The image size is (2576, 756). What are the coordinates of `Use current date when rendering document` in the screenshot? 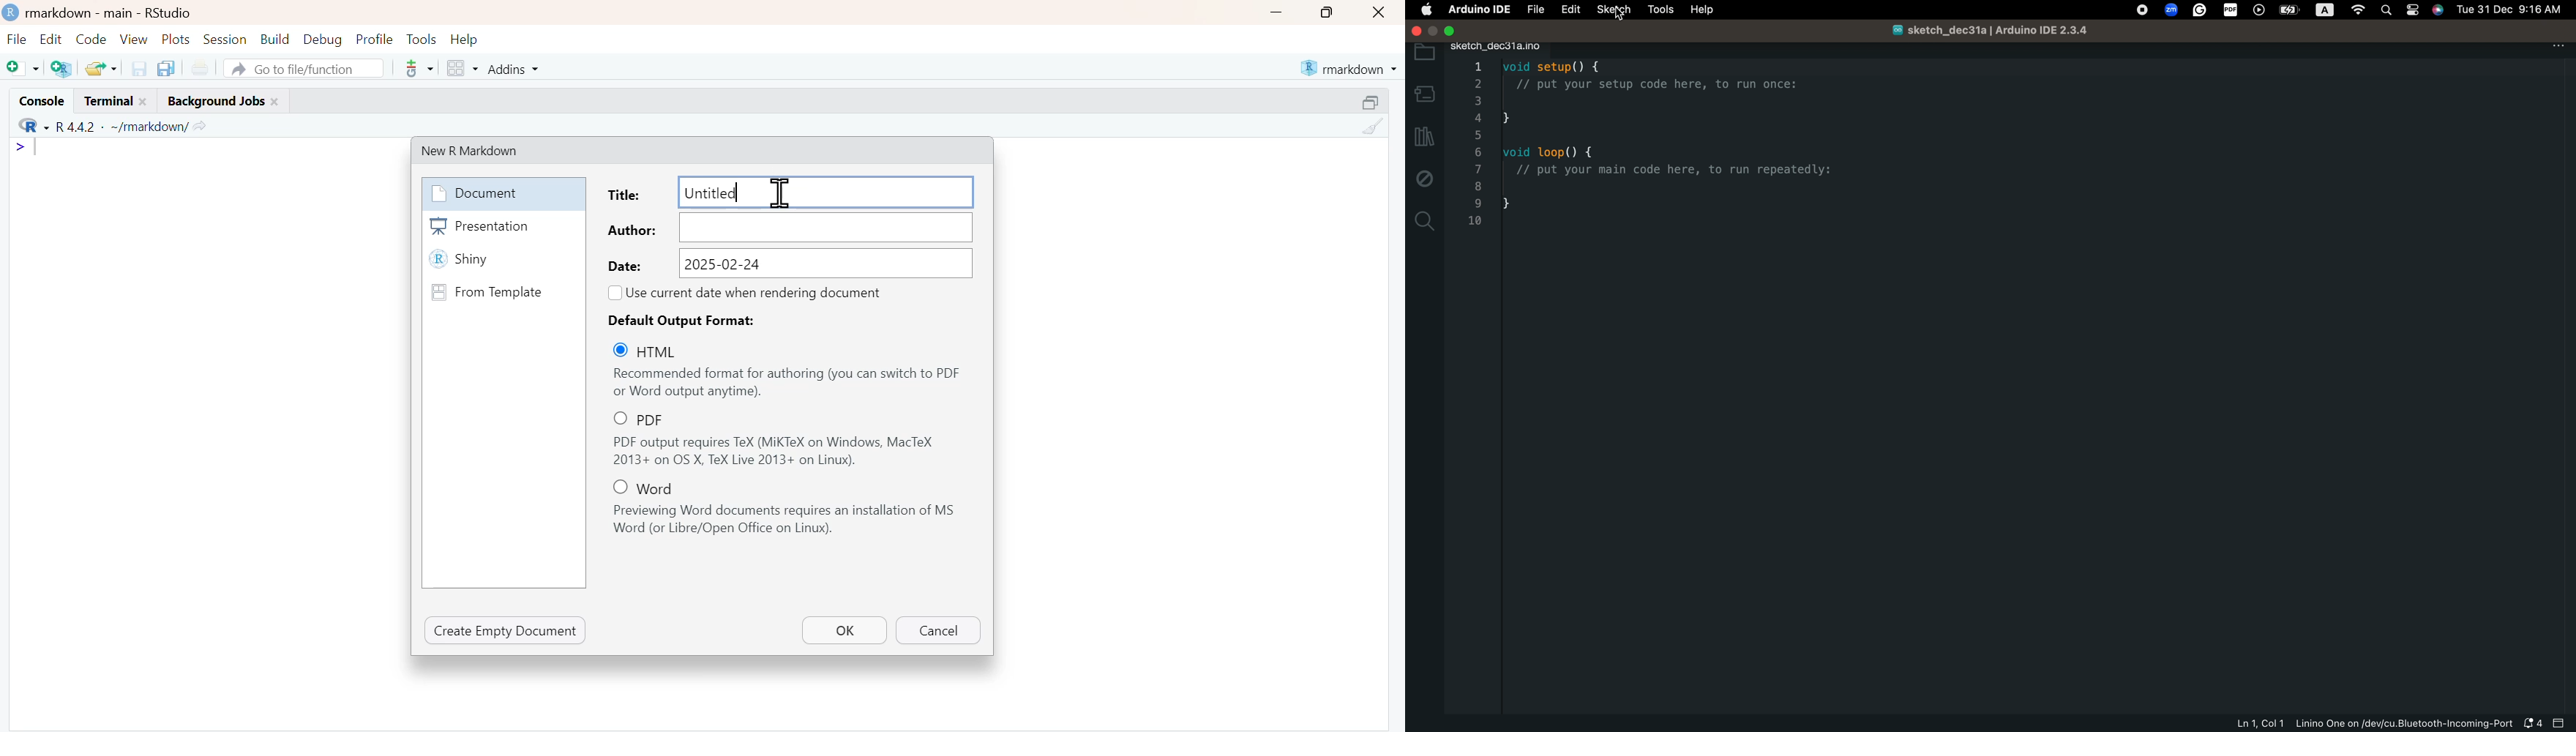 It's located at (757, 292).